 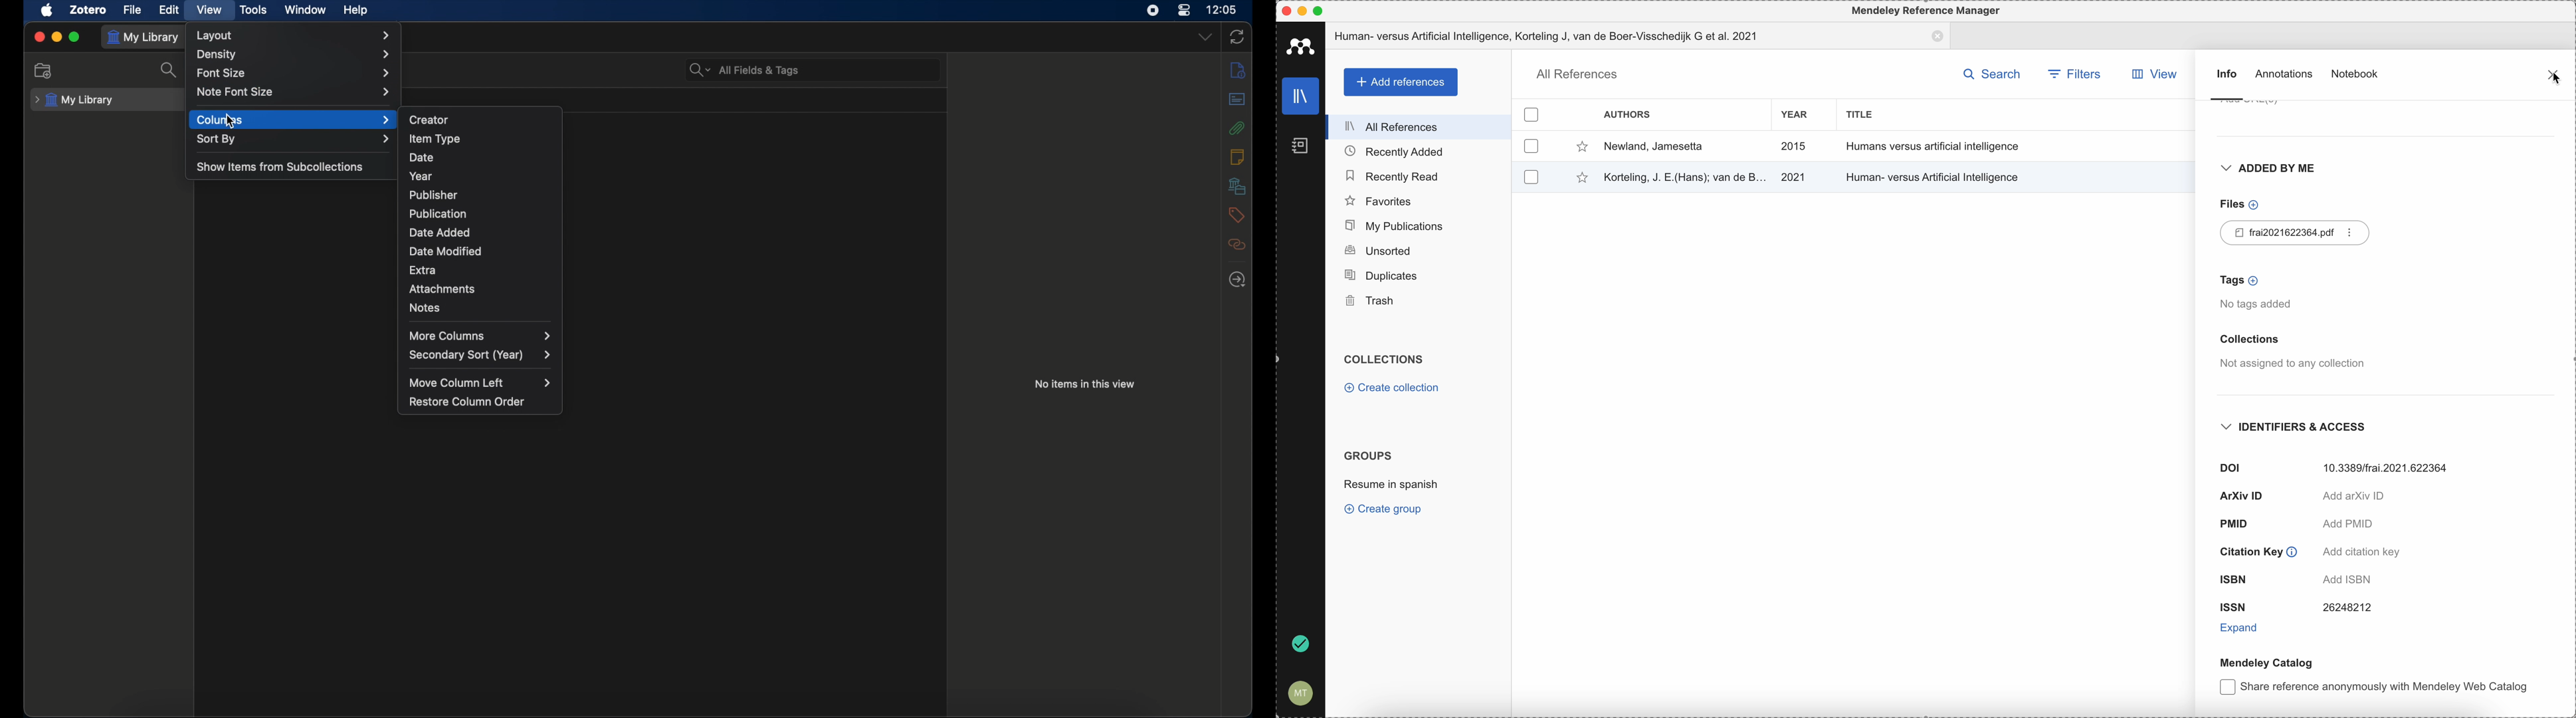 I want to click on files, so click(x=2237, y=204).